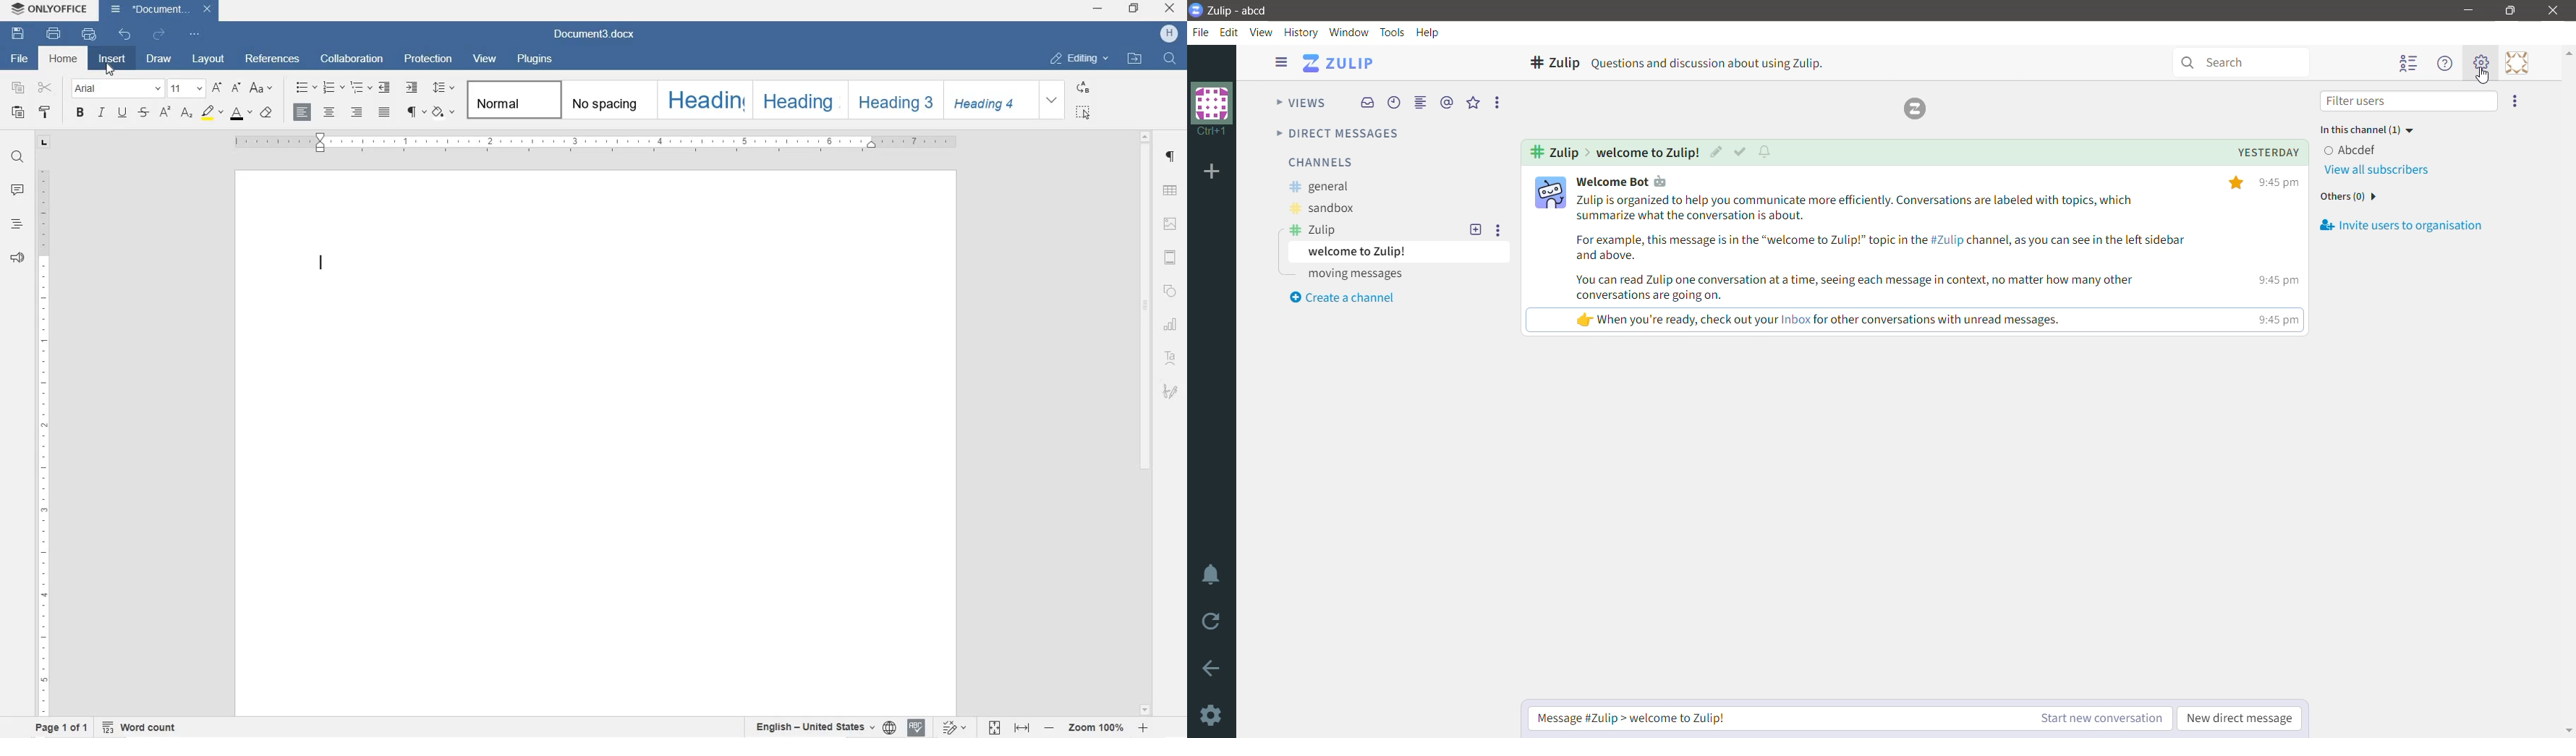 Image resolution: width=2576 pixels, height=756 pixels. Describe the element at coordinates (158, 61) in the screenshot. I see `DRAW` at that location.